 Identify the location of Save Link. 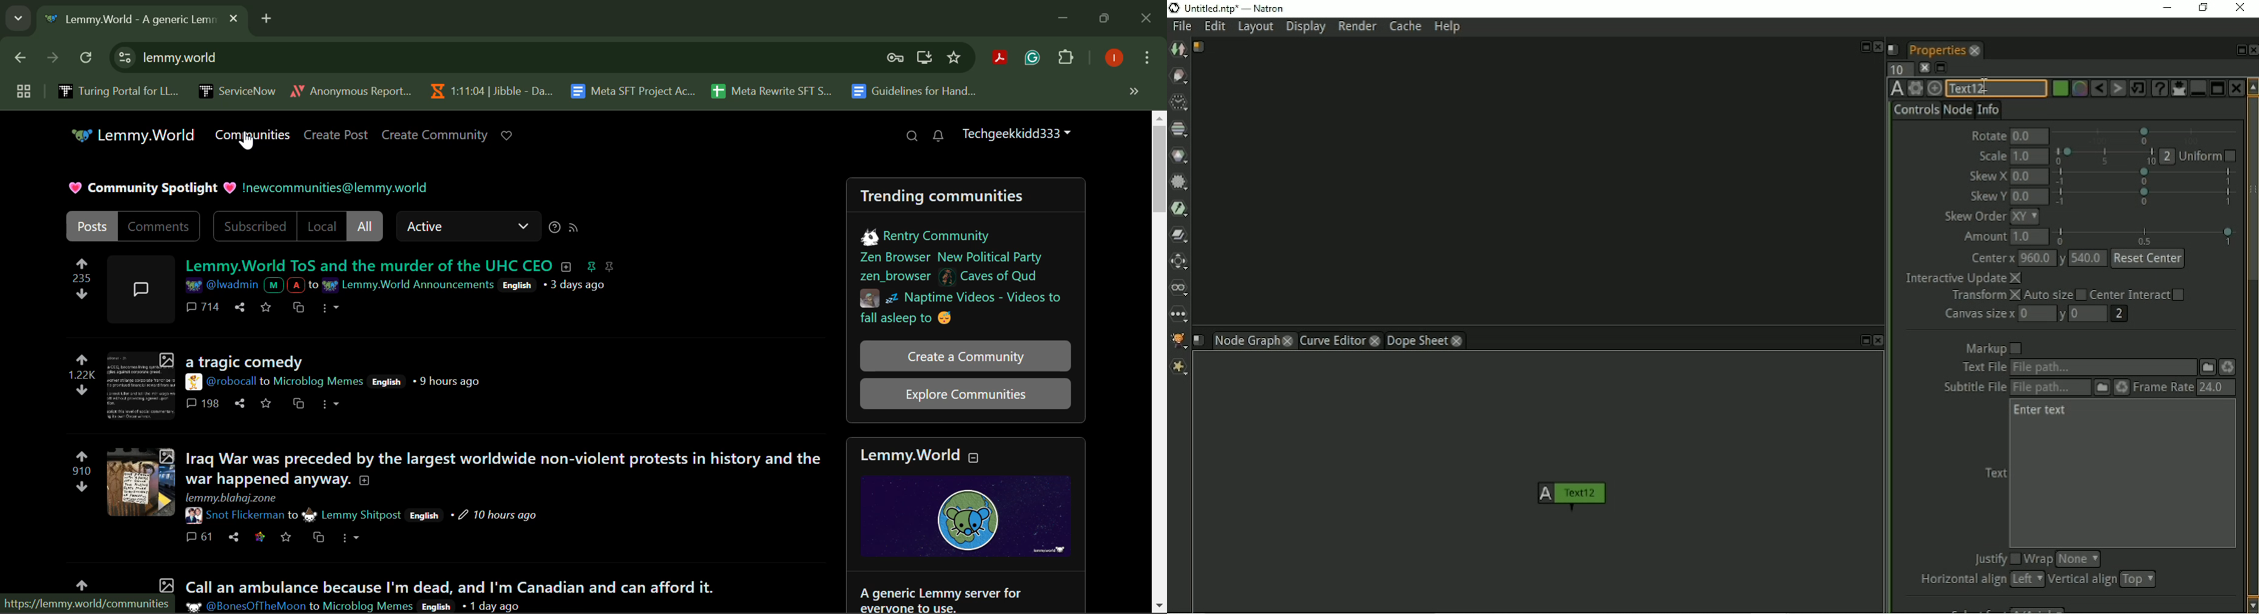
(260, 537).